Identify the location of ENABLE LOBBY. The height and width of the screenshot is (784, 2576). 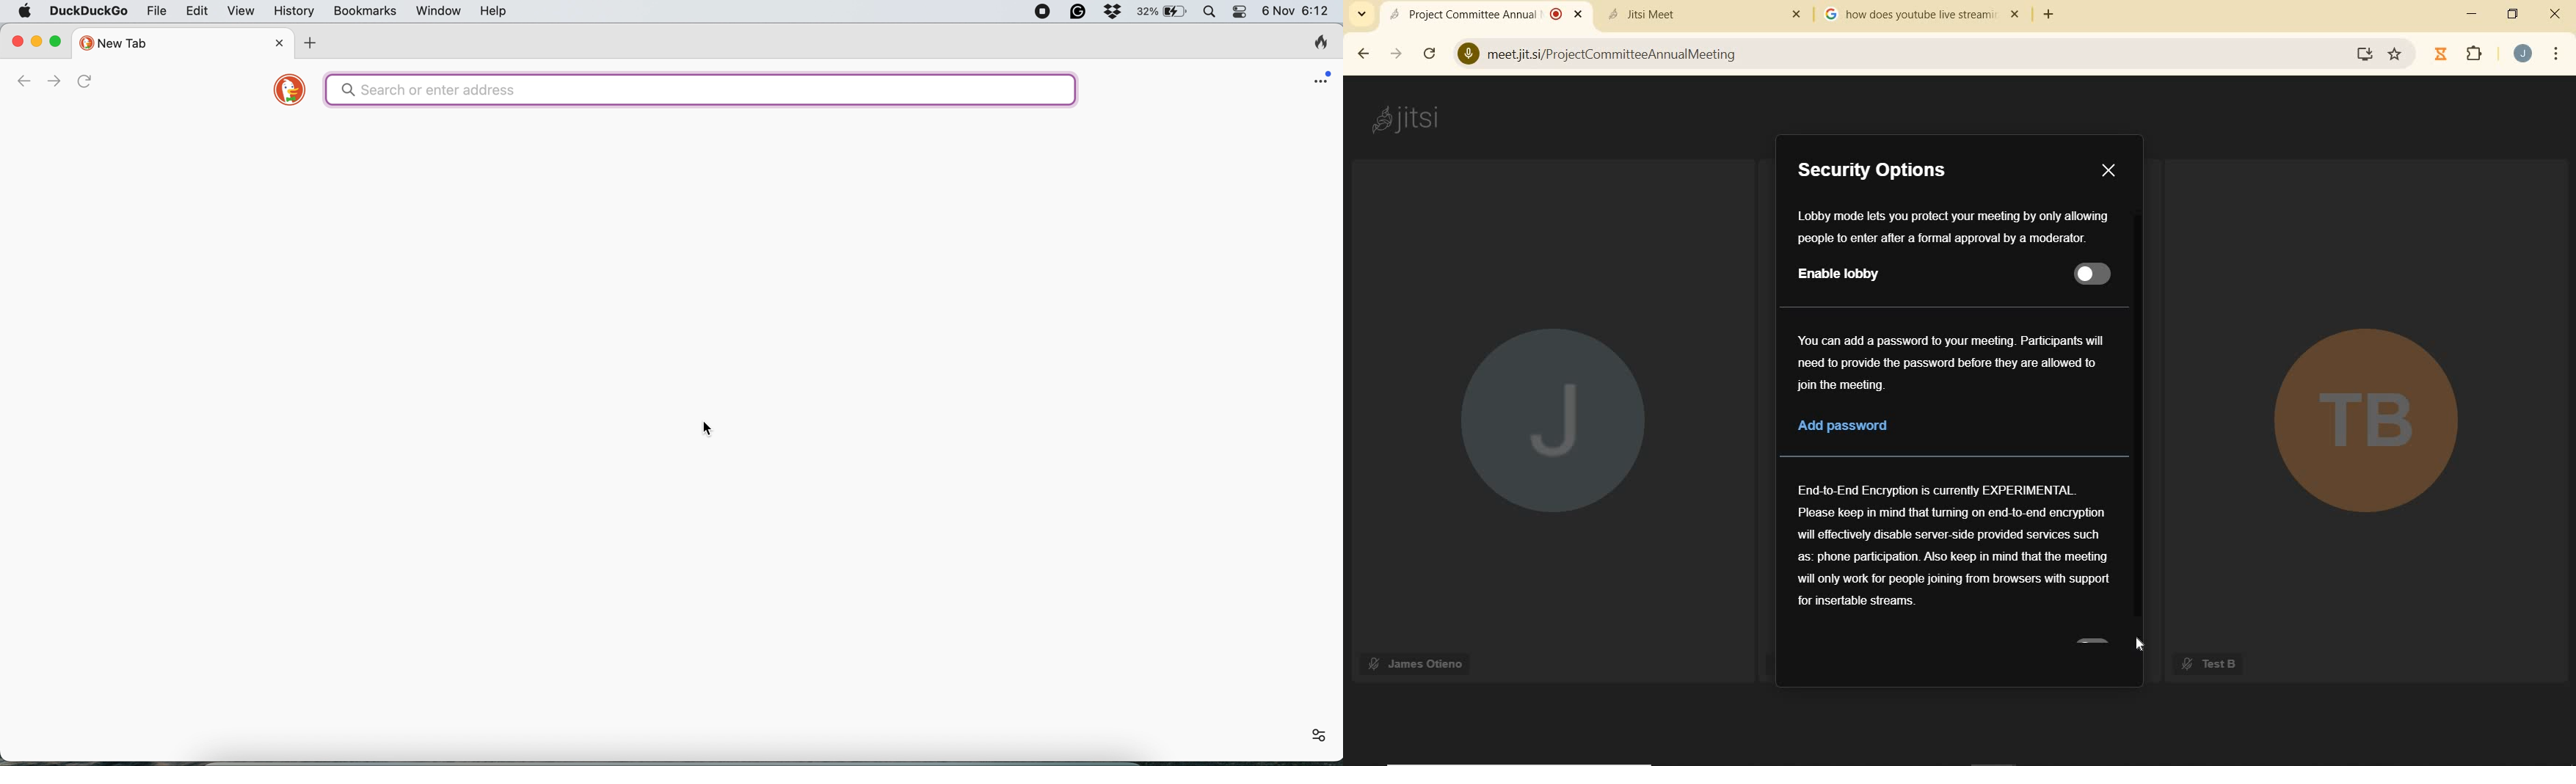
(1847, 275).